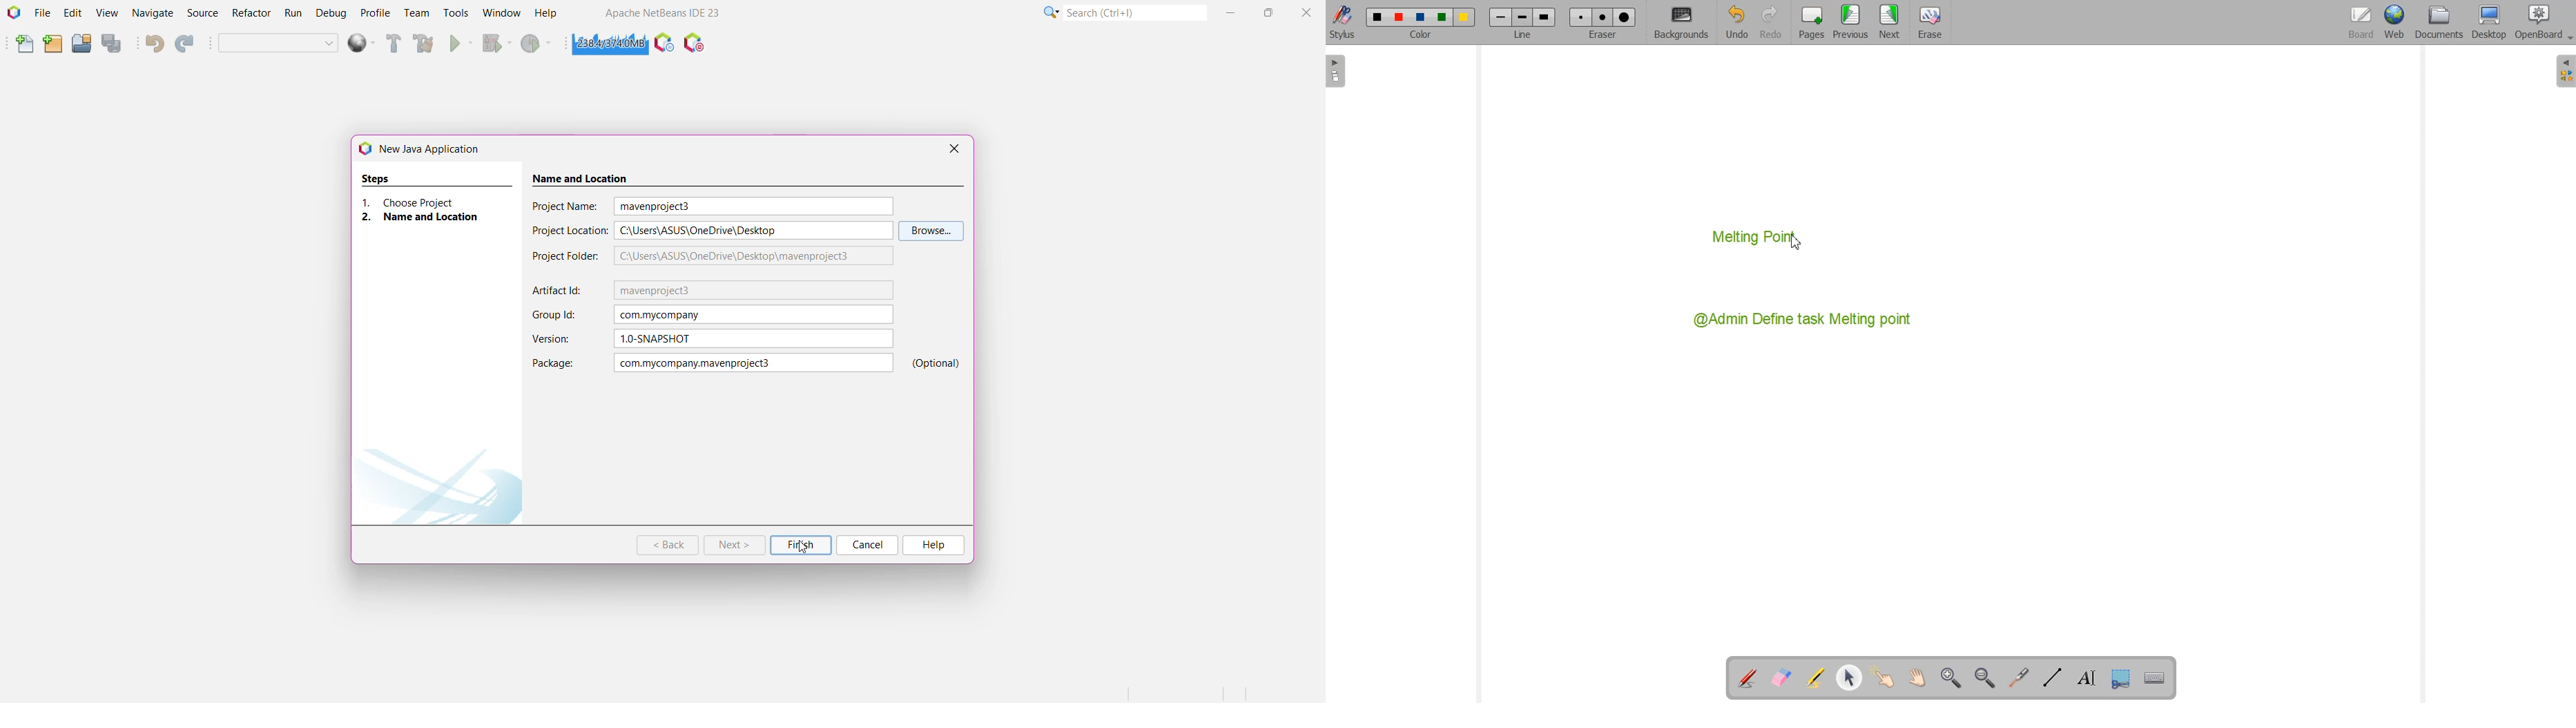  I want to click on Pages, so click(1809, 23).